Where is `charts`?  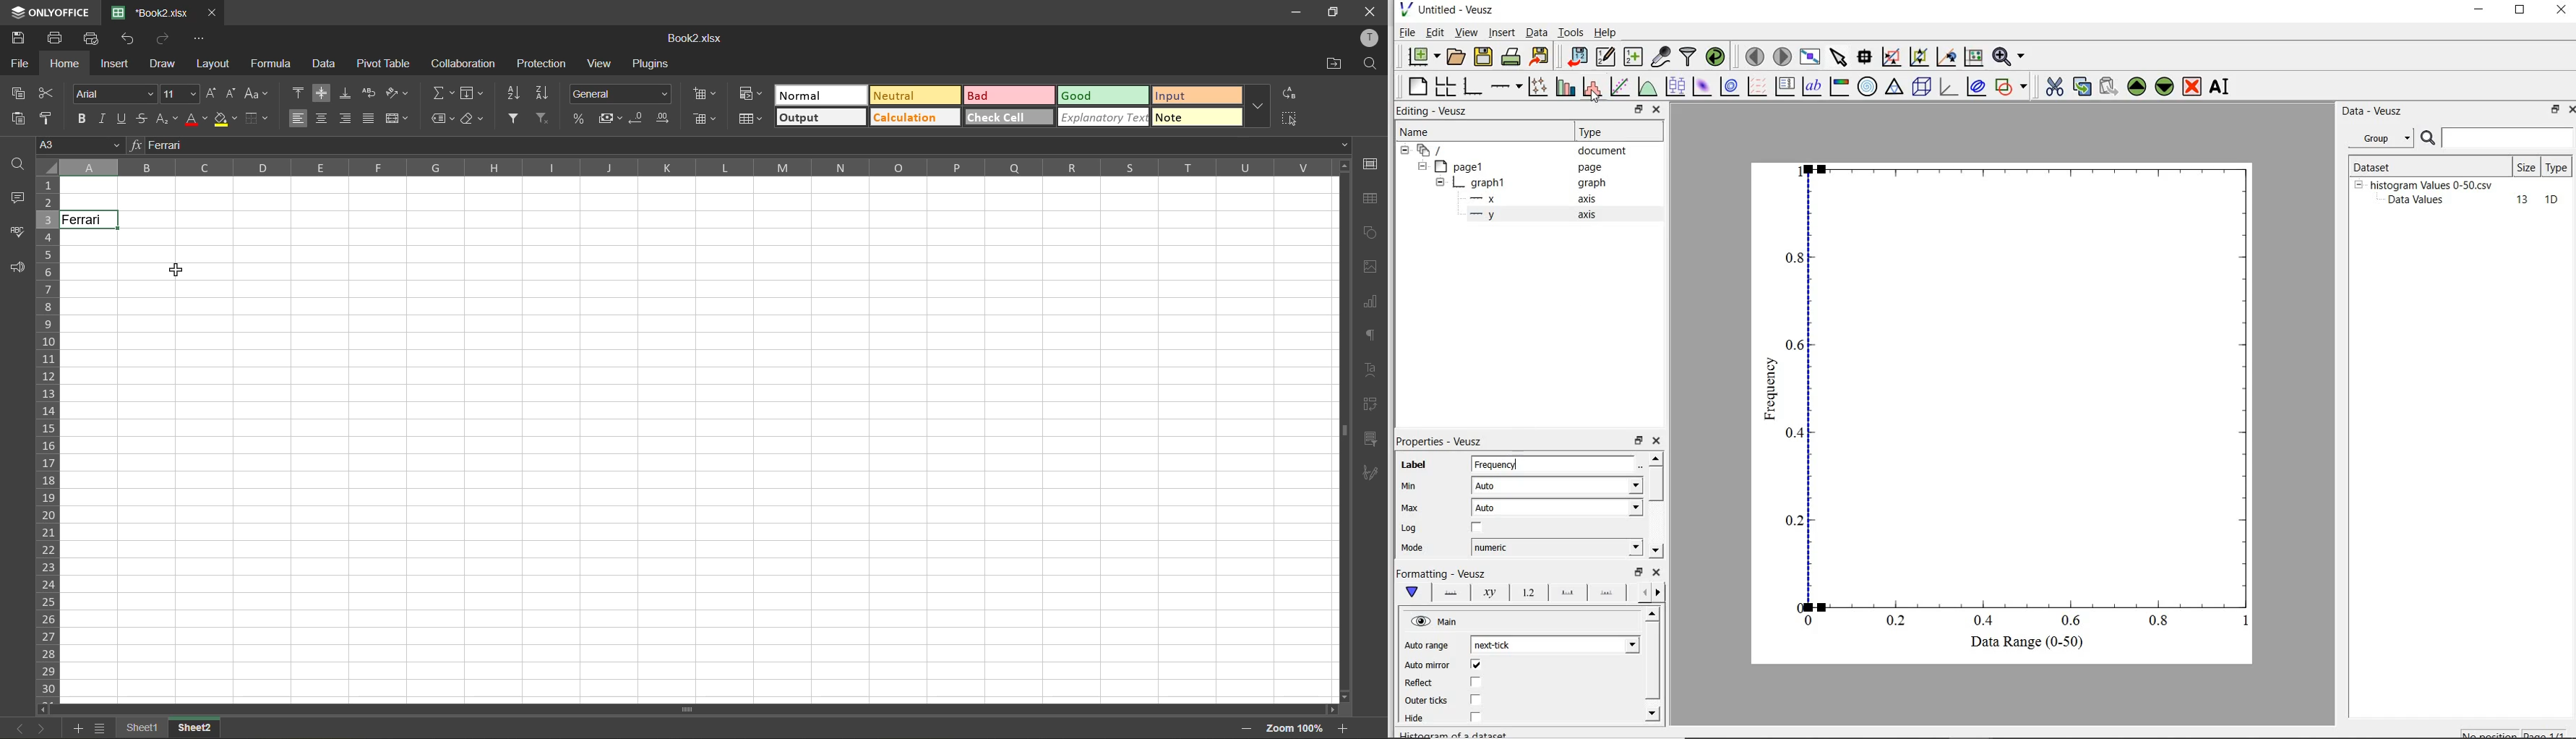 charts is located at coordinates (1368, 302).